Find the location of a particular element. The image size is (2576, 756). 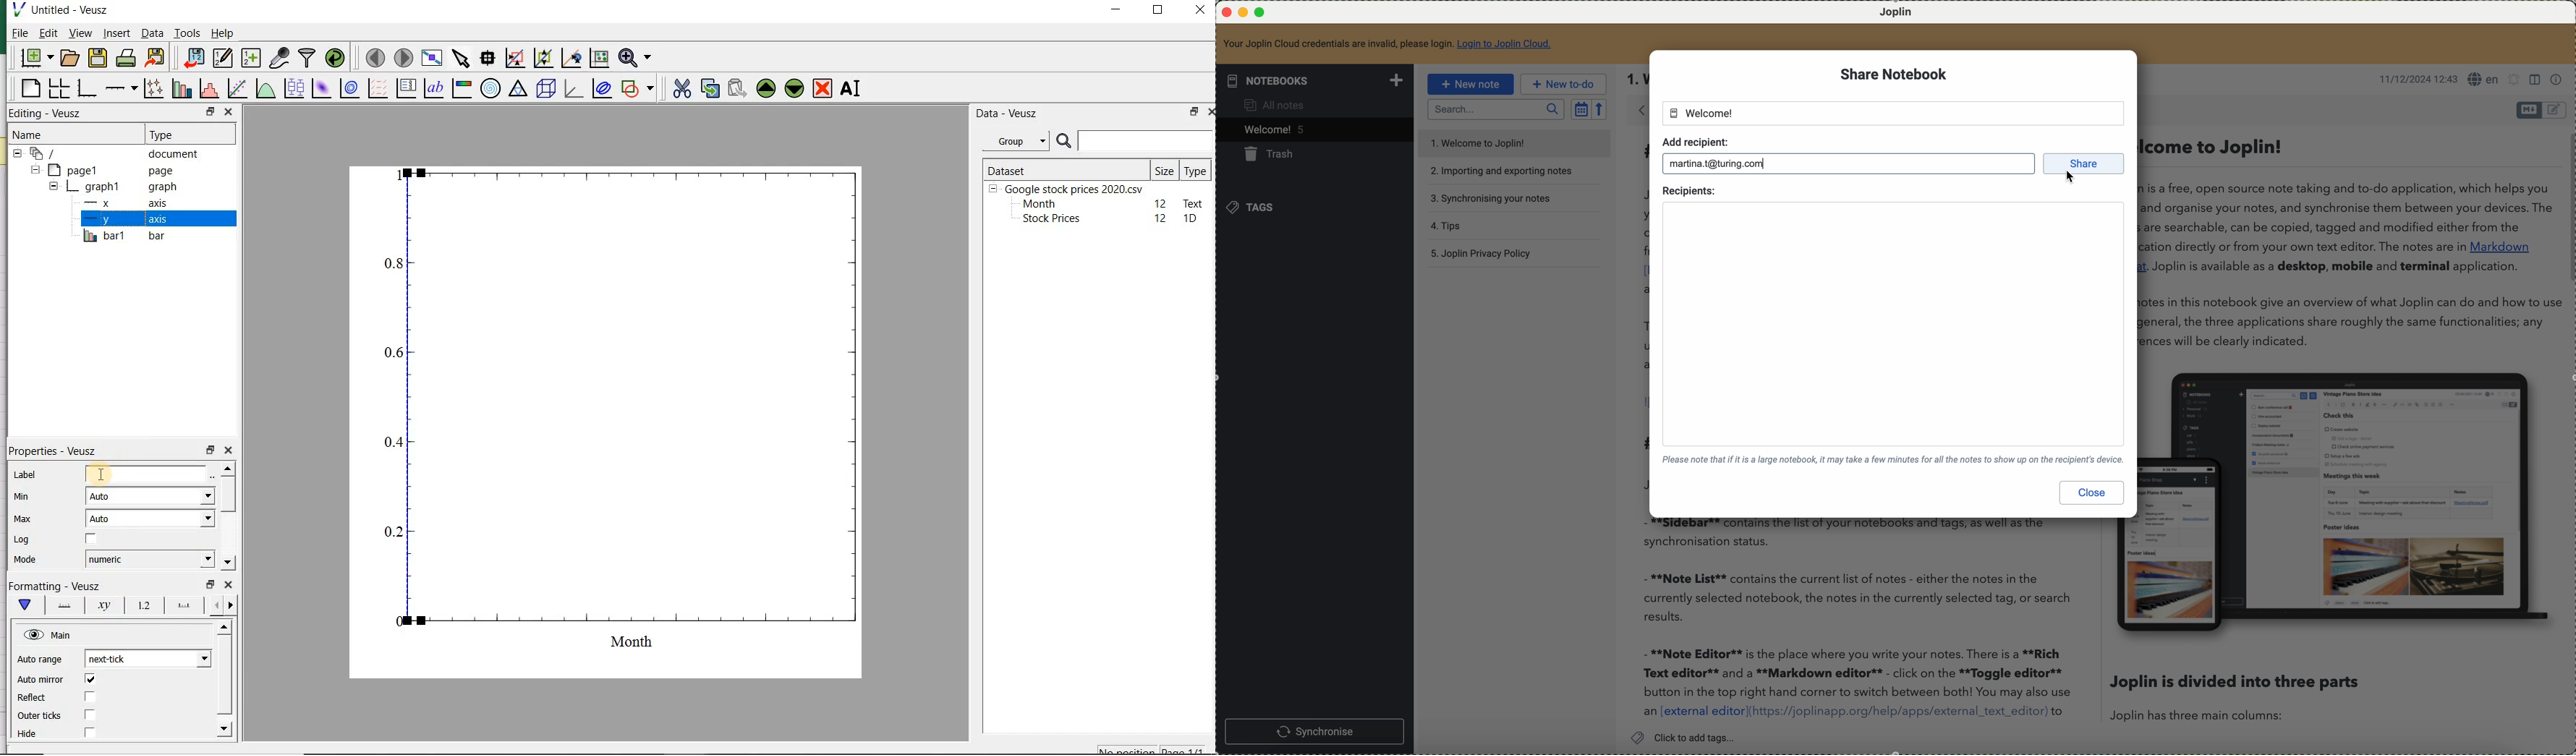

close is located at coordinates (2093, 493).